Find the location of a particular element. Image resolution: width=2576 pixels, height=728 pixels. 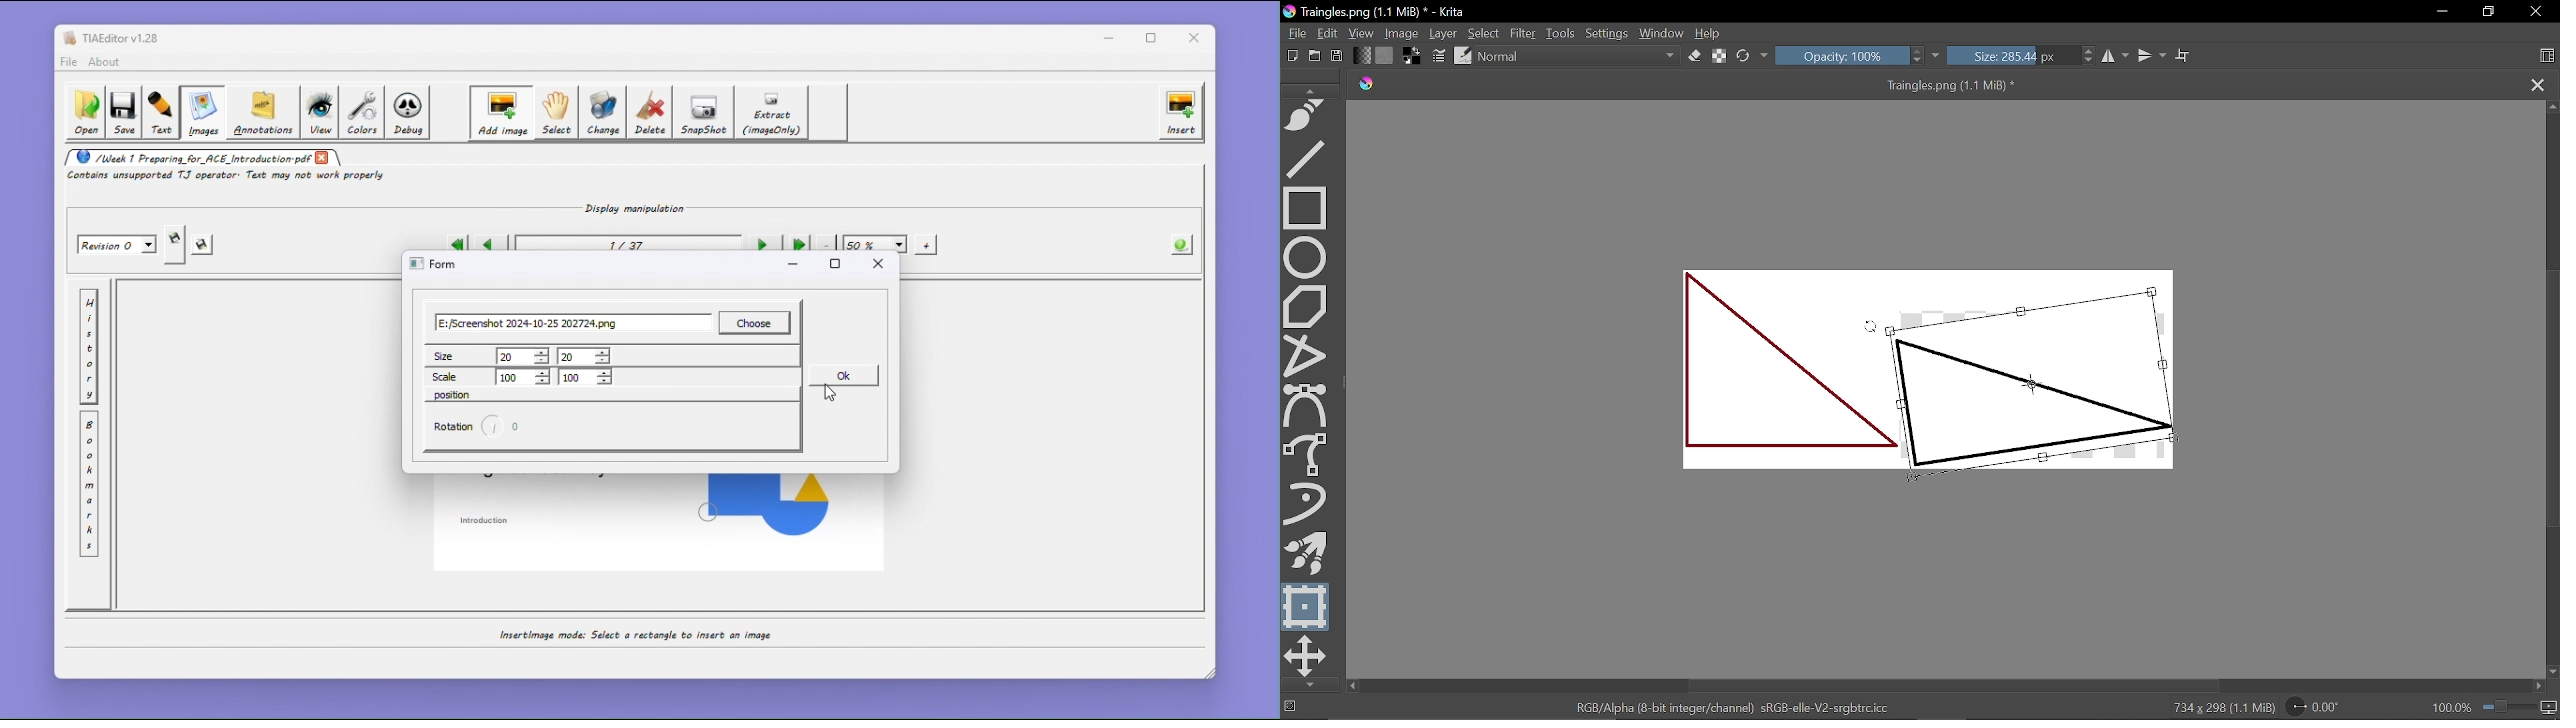

Selected part of the image is located at coordinates (2030, 383).